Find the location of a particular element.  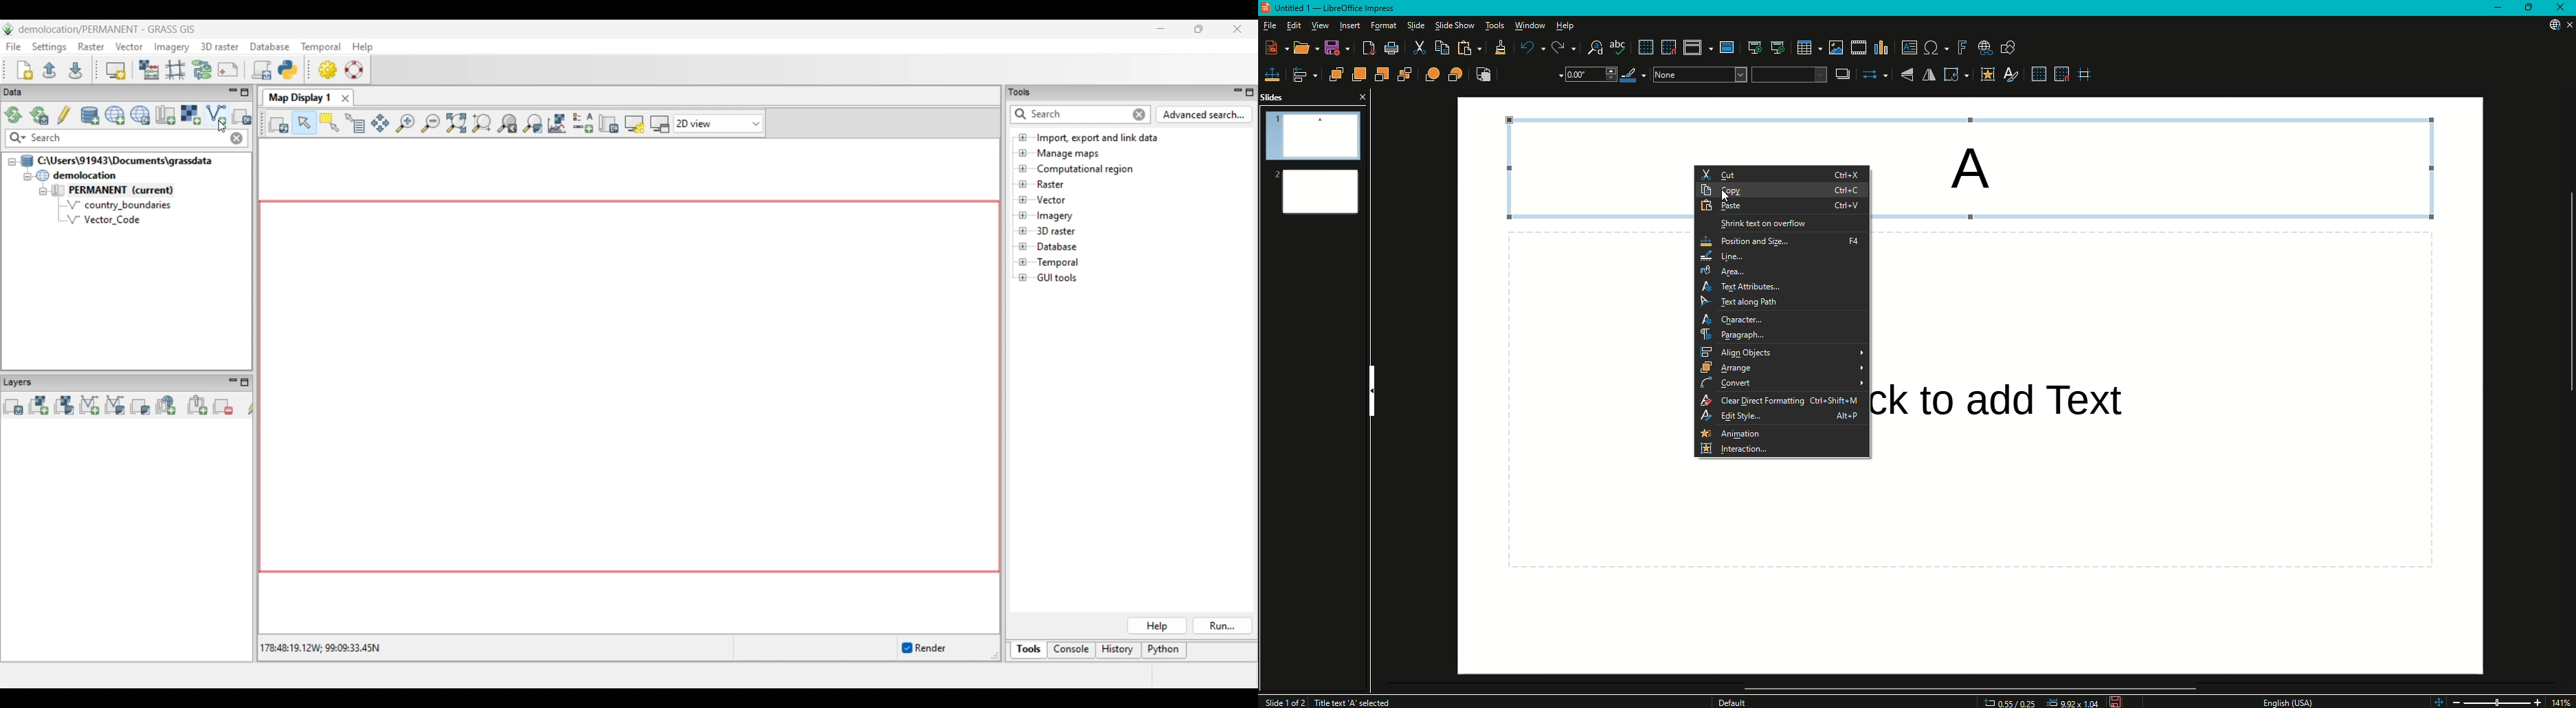

Edit Style is located at coordinates (1783, 416).